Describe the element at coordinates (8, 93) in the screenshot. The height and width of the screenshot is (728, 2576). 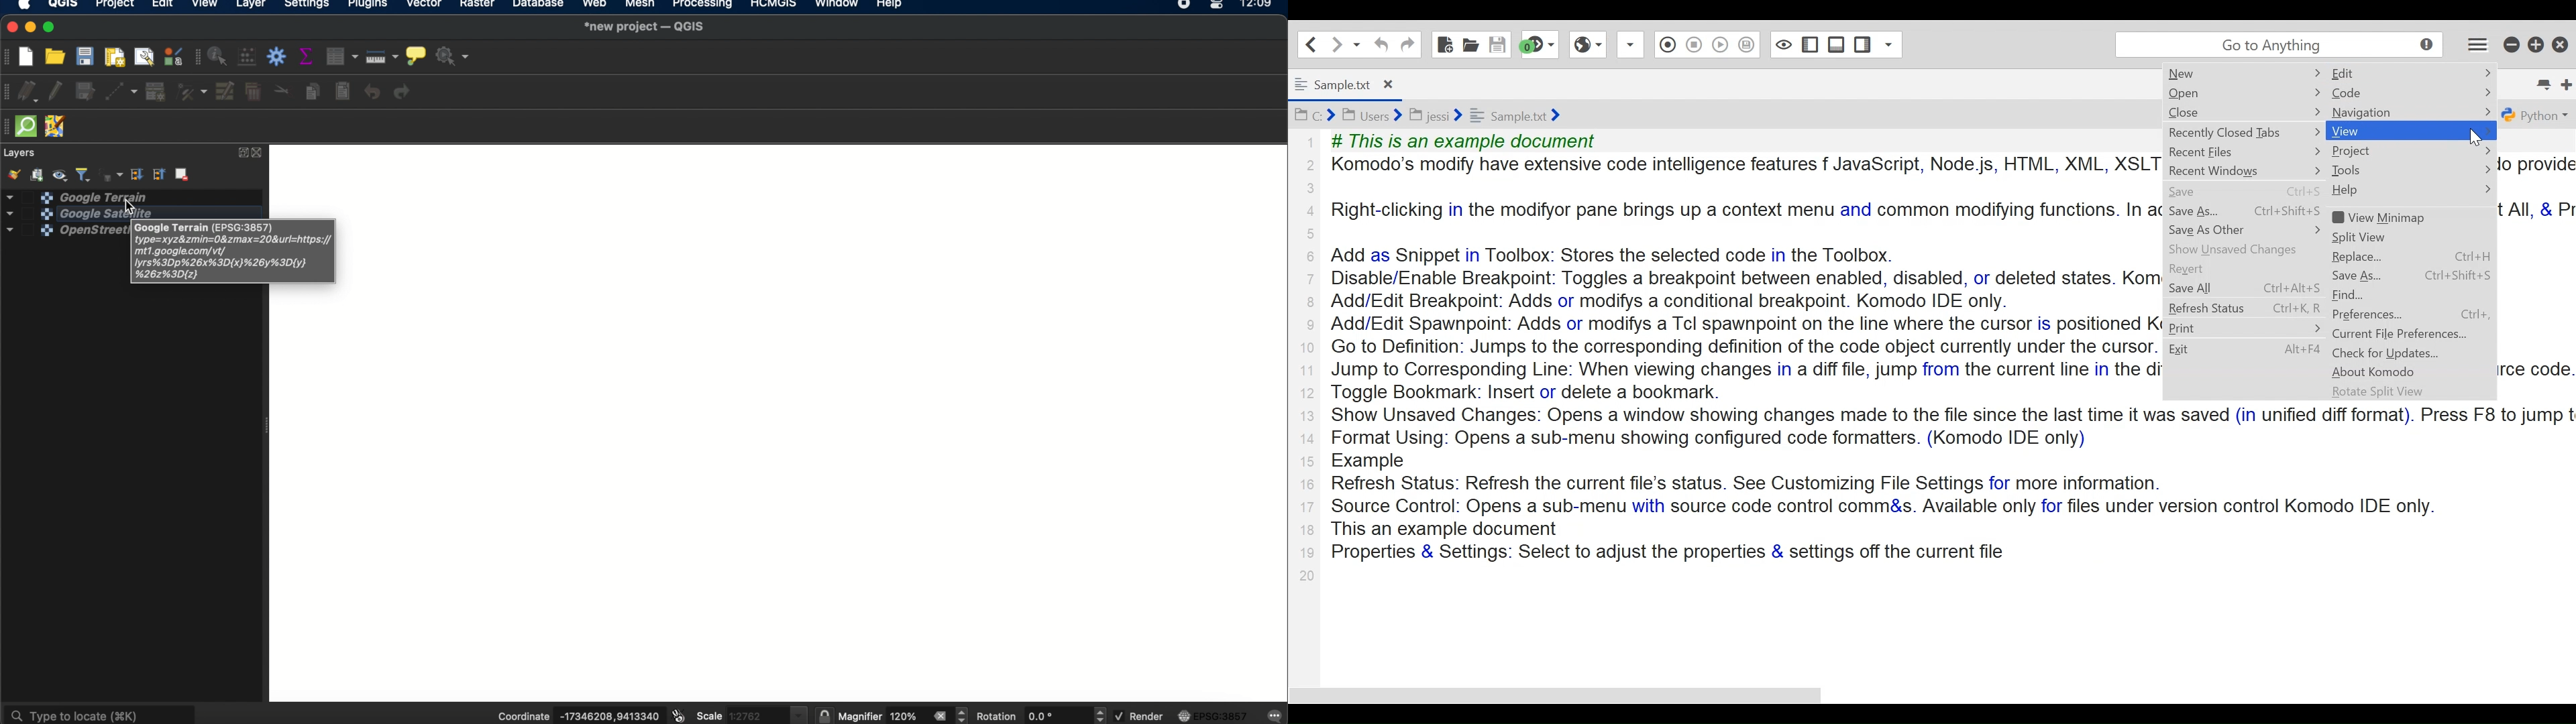
I see `digitizing toolbar` at that location.